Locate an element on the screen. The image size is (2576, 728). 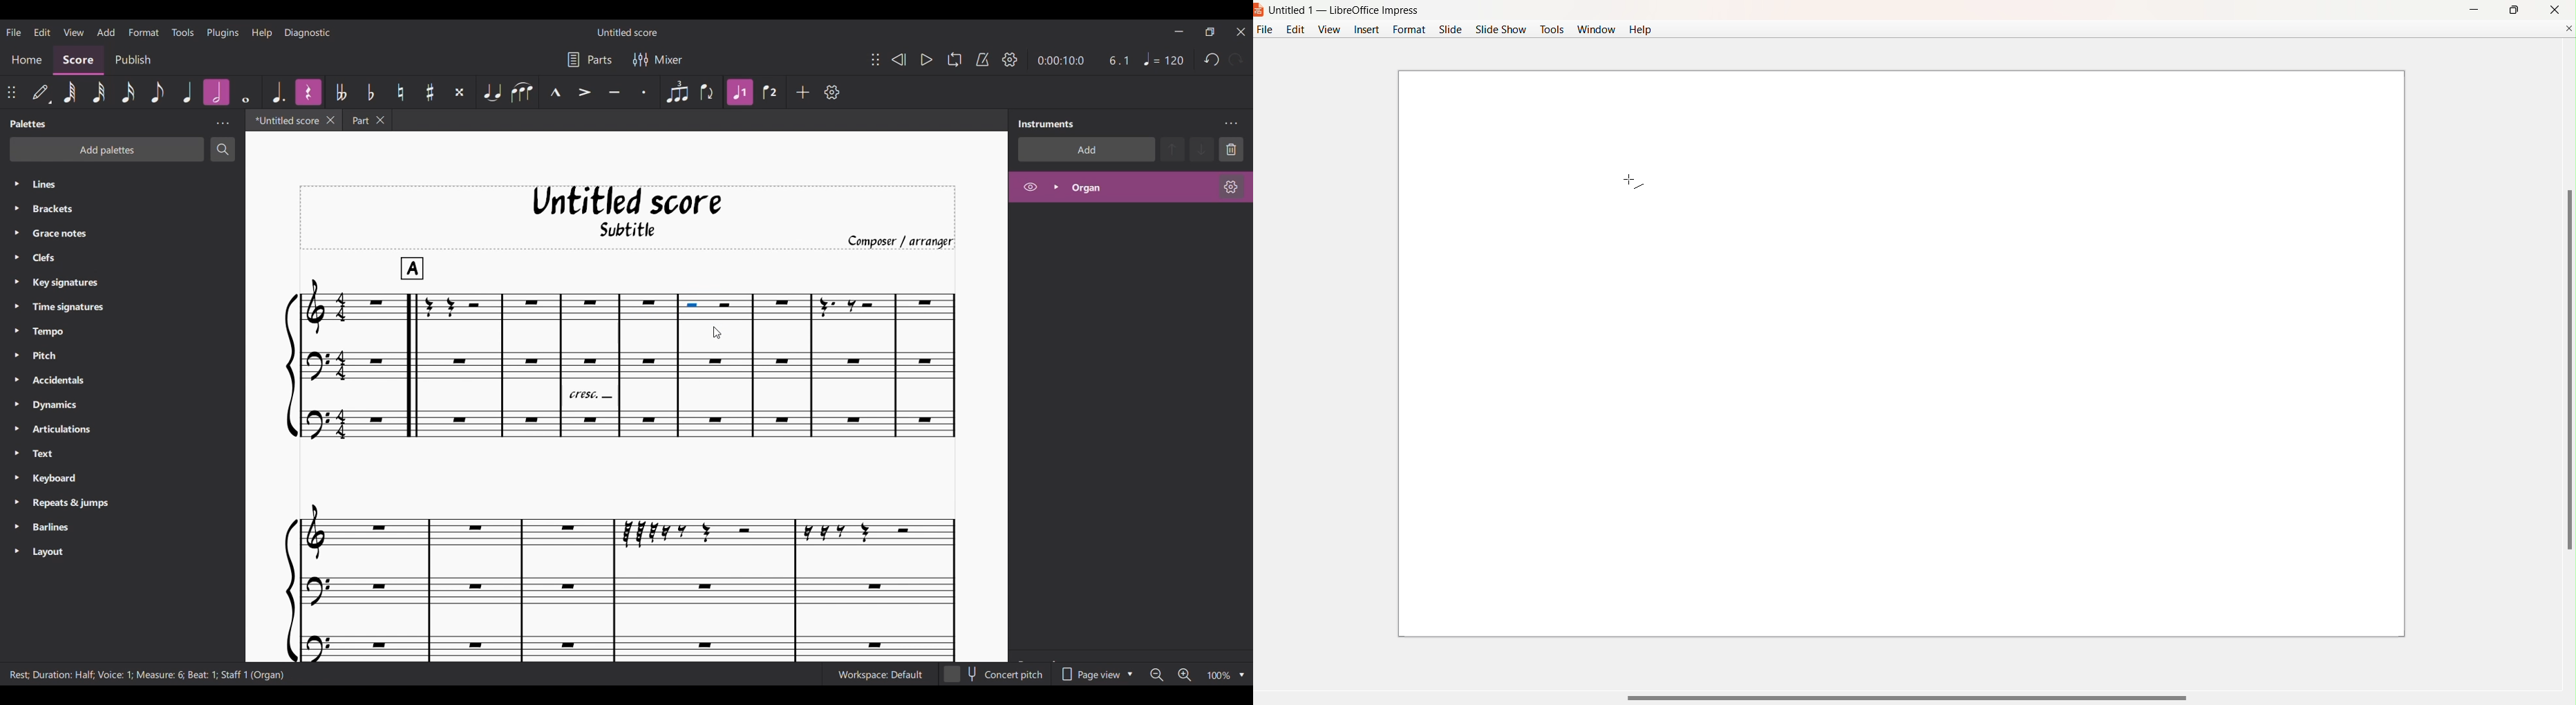
Add palette is located at coordinates (107, 149).